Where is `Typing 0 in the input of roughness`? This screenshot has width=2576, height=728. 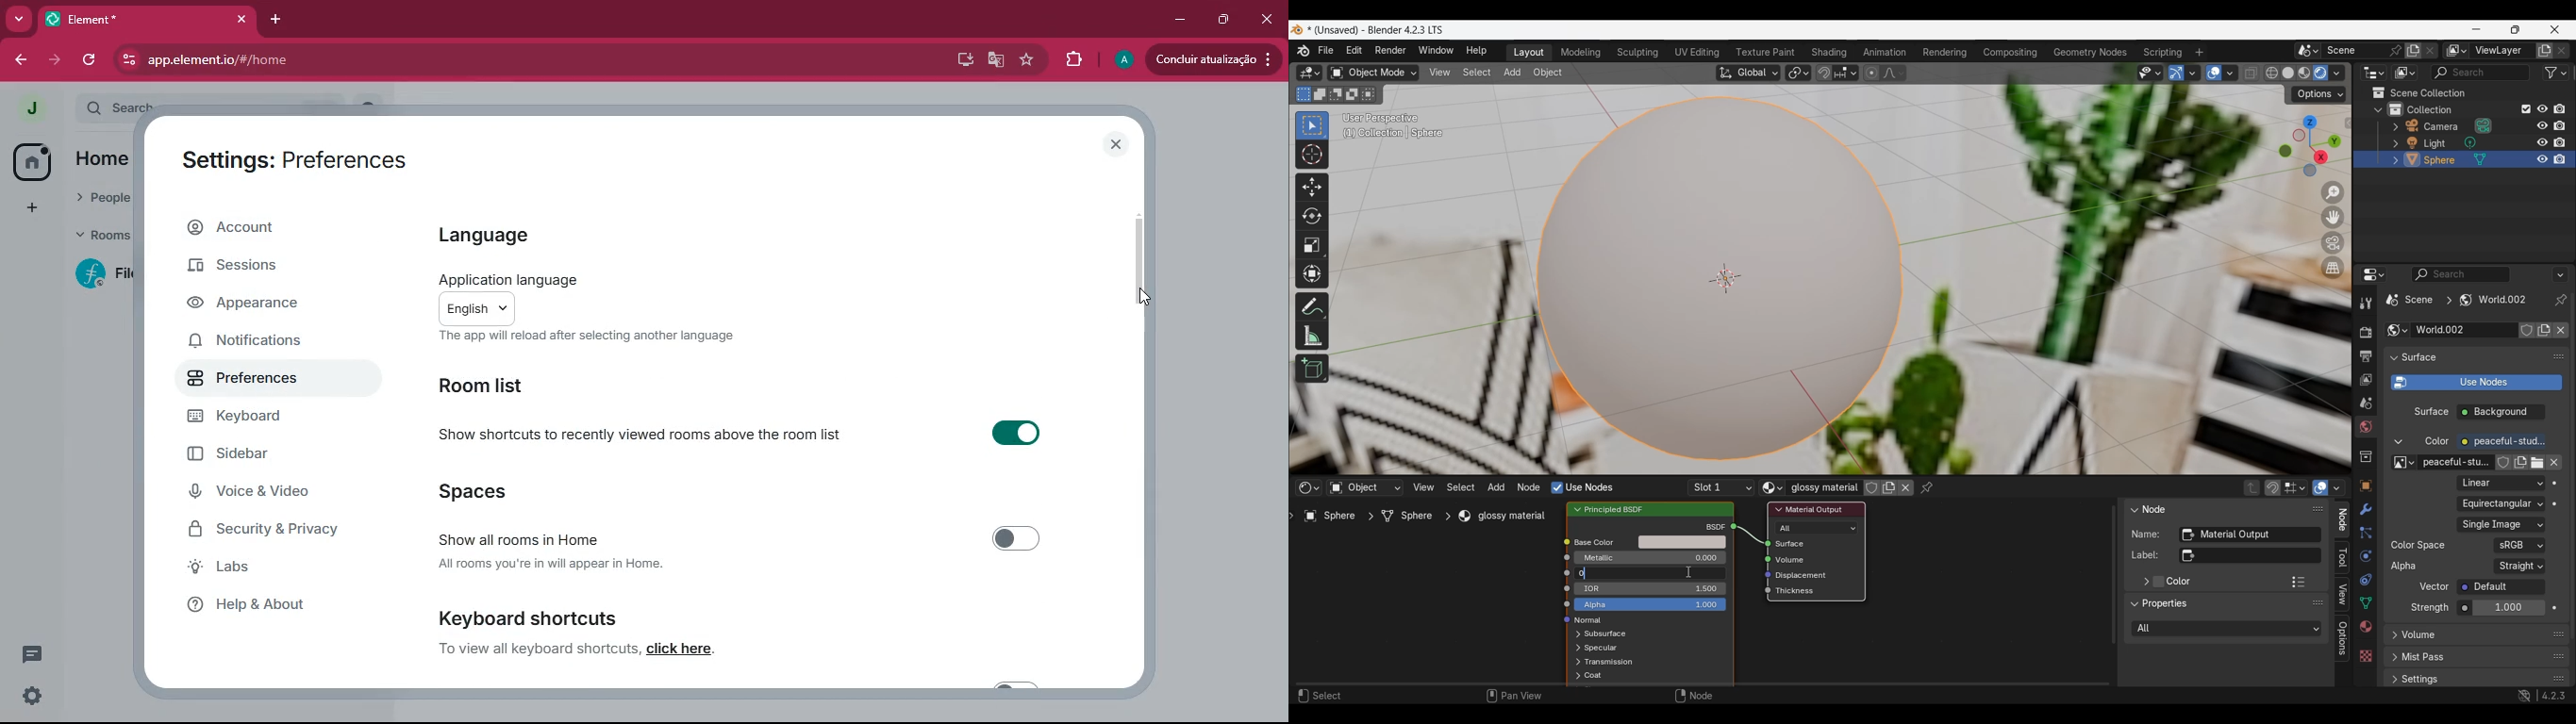
Typing 0 in the input of roughness is located at coordinates (1625, 573).